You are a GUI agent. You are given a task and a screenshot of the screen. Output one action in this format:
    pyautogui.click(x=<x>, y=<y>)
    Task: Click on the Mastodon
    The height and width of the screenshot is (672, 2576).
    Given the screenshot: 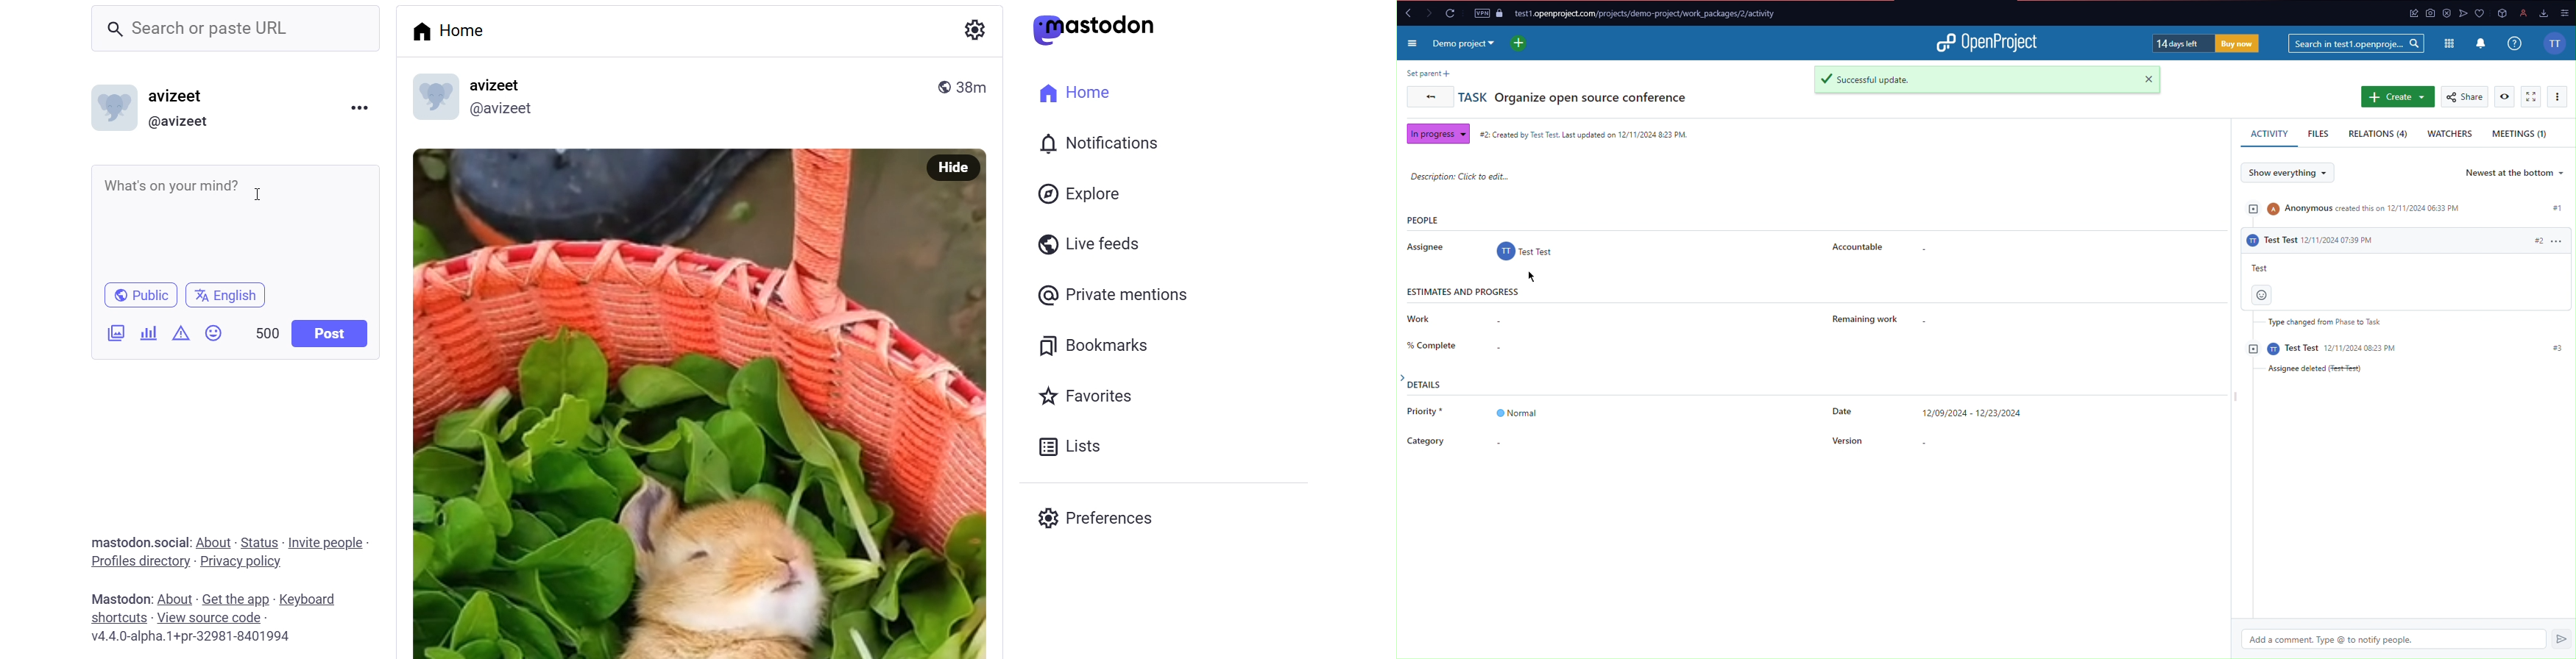 What is the action you would take?
    pyautogui.click(x=1094, y=29)
    